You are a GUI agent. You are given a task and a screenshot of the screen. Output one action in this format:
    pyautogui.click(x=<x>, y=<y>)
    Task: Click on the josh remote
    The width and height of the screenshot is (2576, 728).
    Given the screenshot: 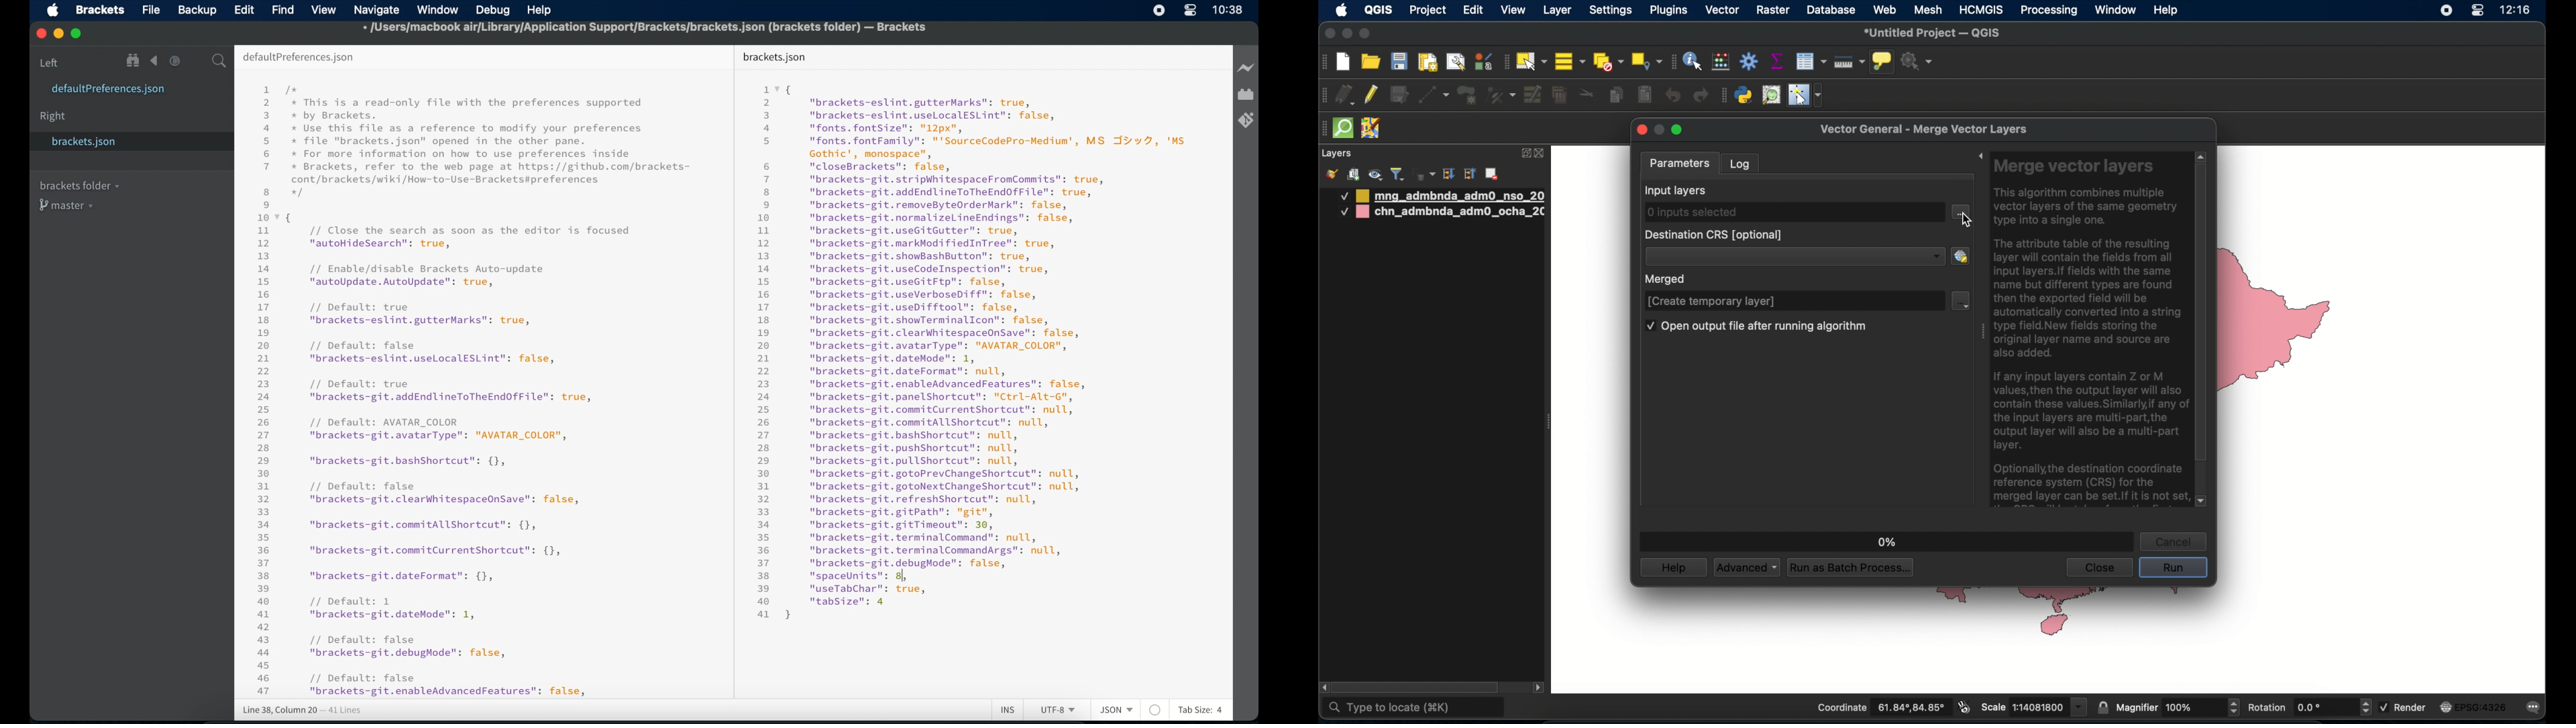 What is the action you would take?
    pyautogui.click(x=1371, y=129)
    